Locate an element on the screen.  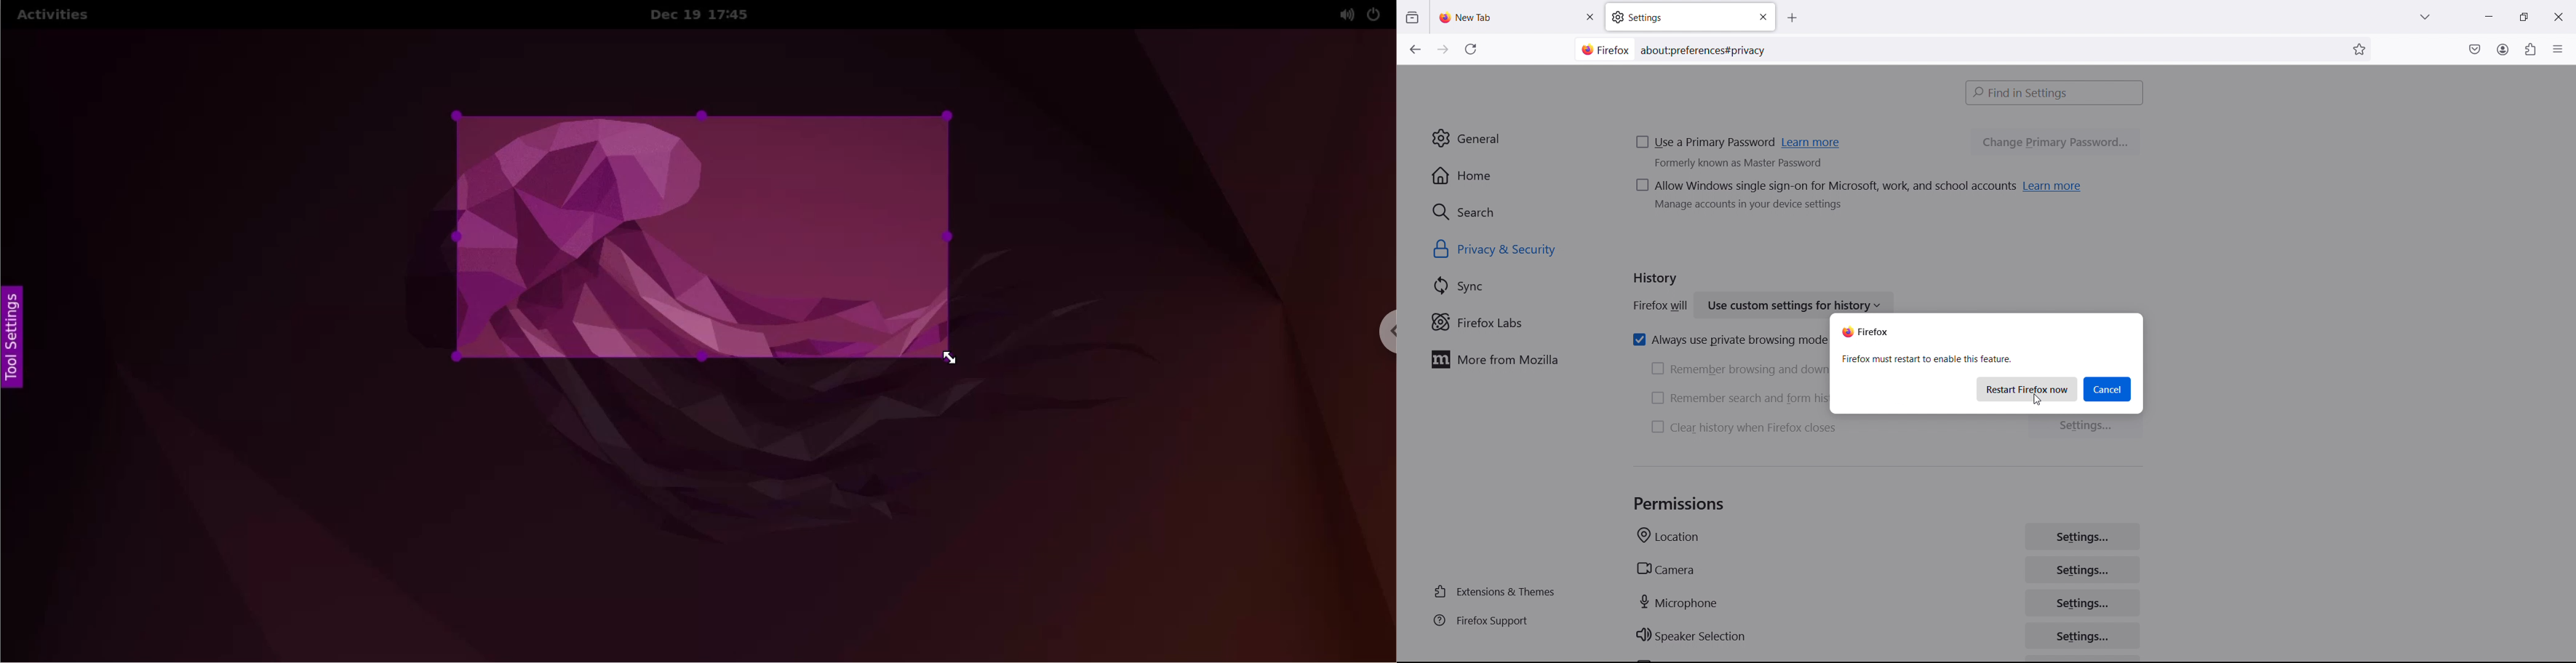
speaker selection permission settings is located at coordinates (2084, 635).